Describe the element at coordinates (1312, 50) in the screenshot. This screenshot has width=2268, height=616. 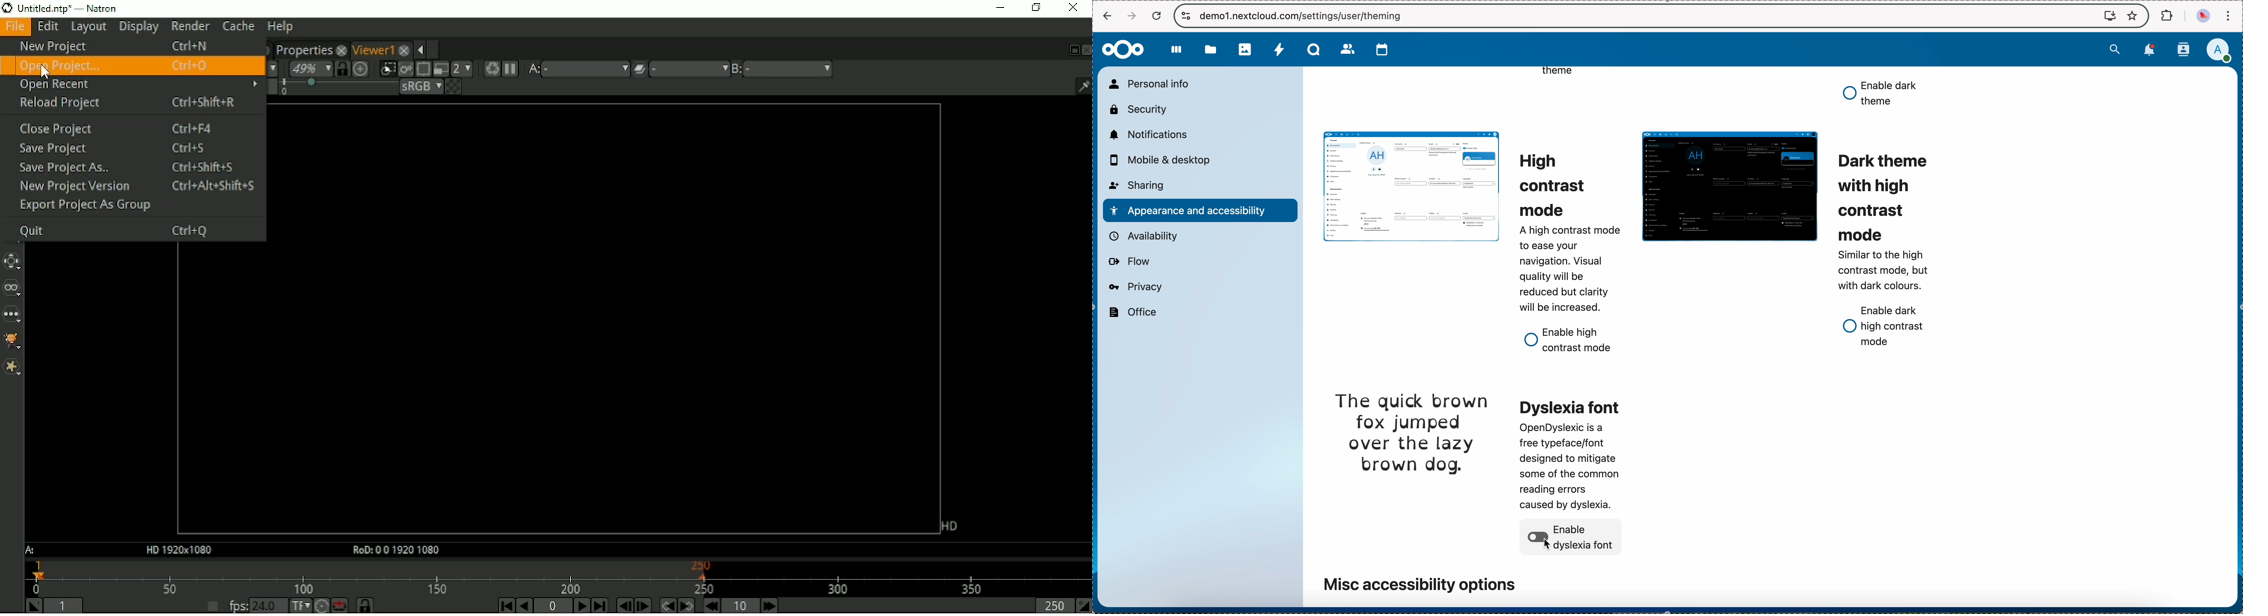
I see `Talk` at that location.